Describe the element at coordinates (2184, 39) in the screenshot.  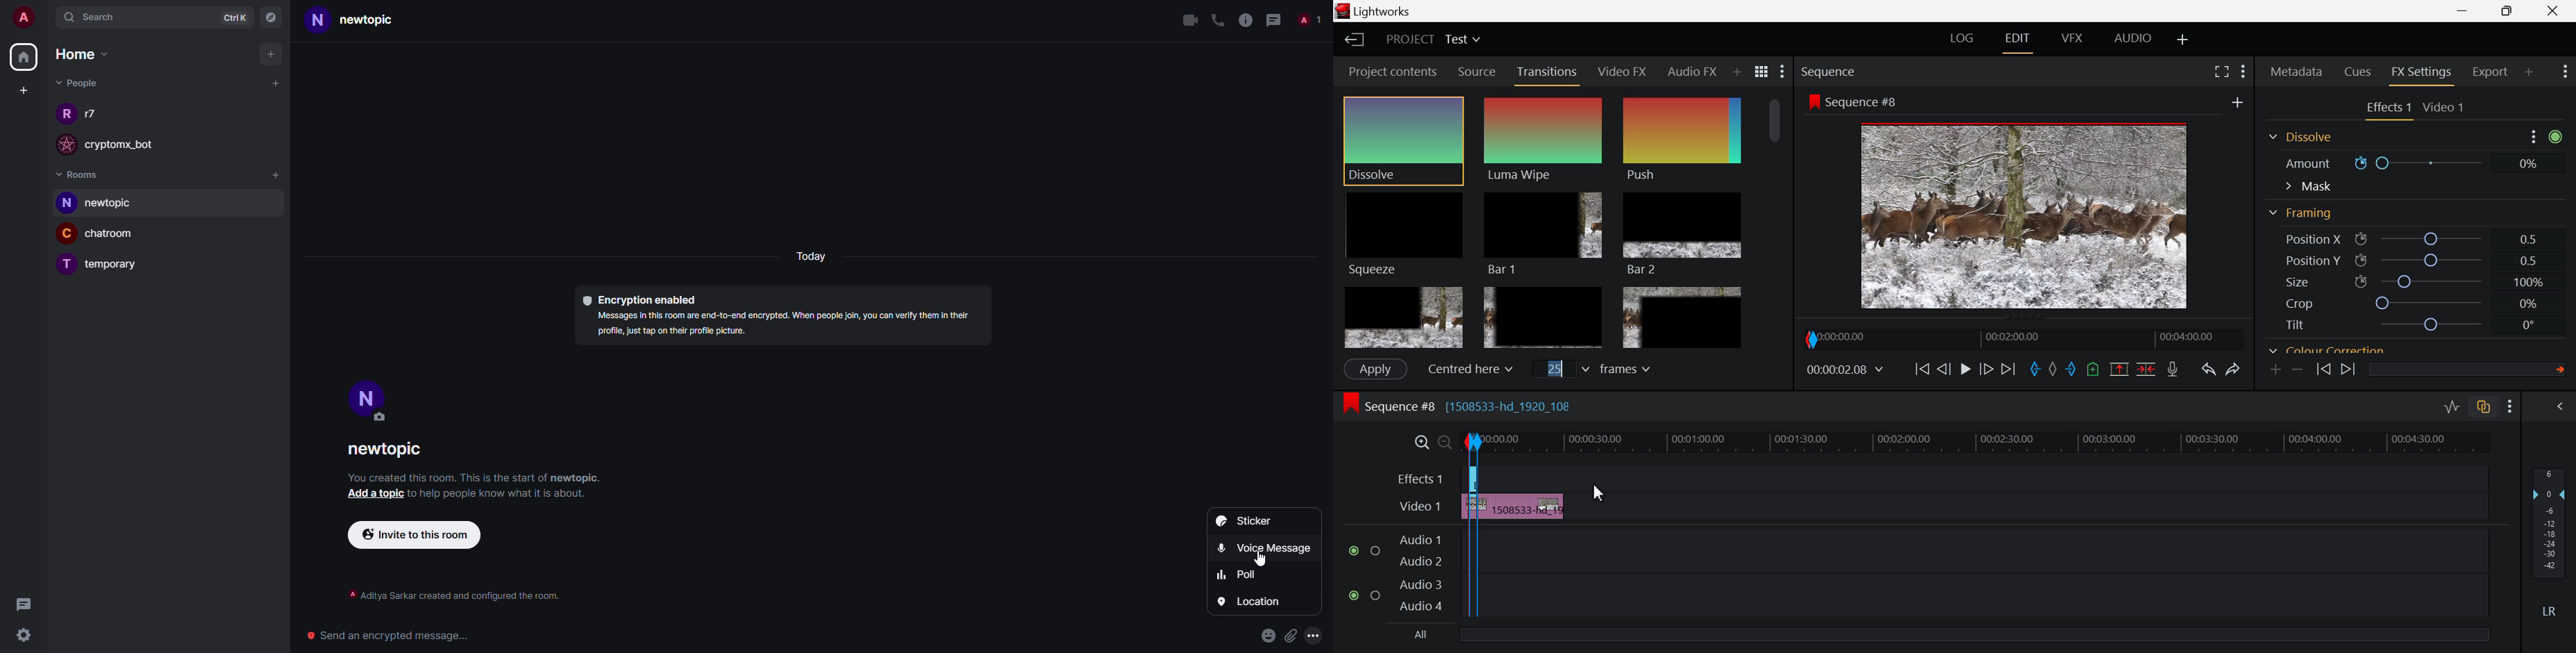
I see `Add Layout` at that location.